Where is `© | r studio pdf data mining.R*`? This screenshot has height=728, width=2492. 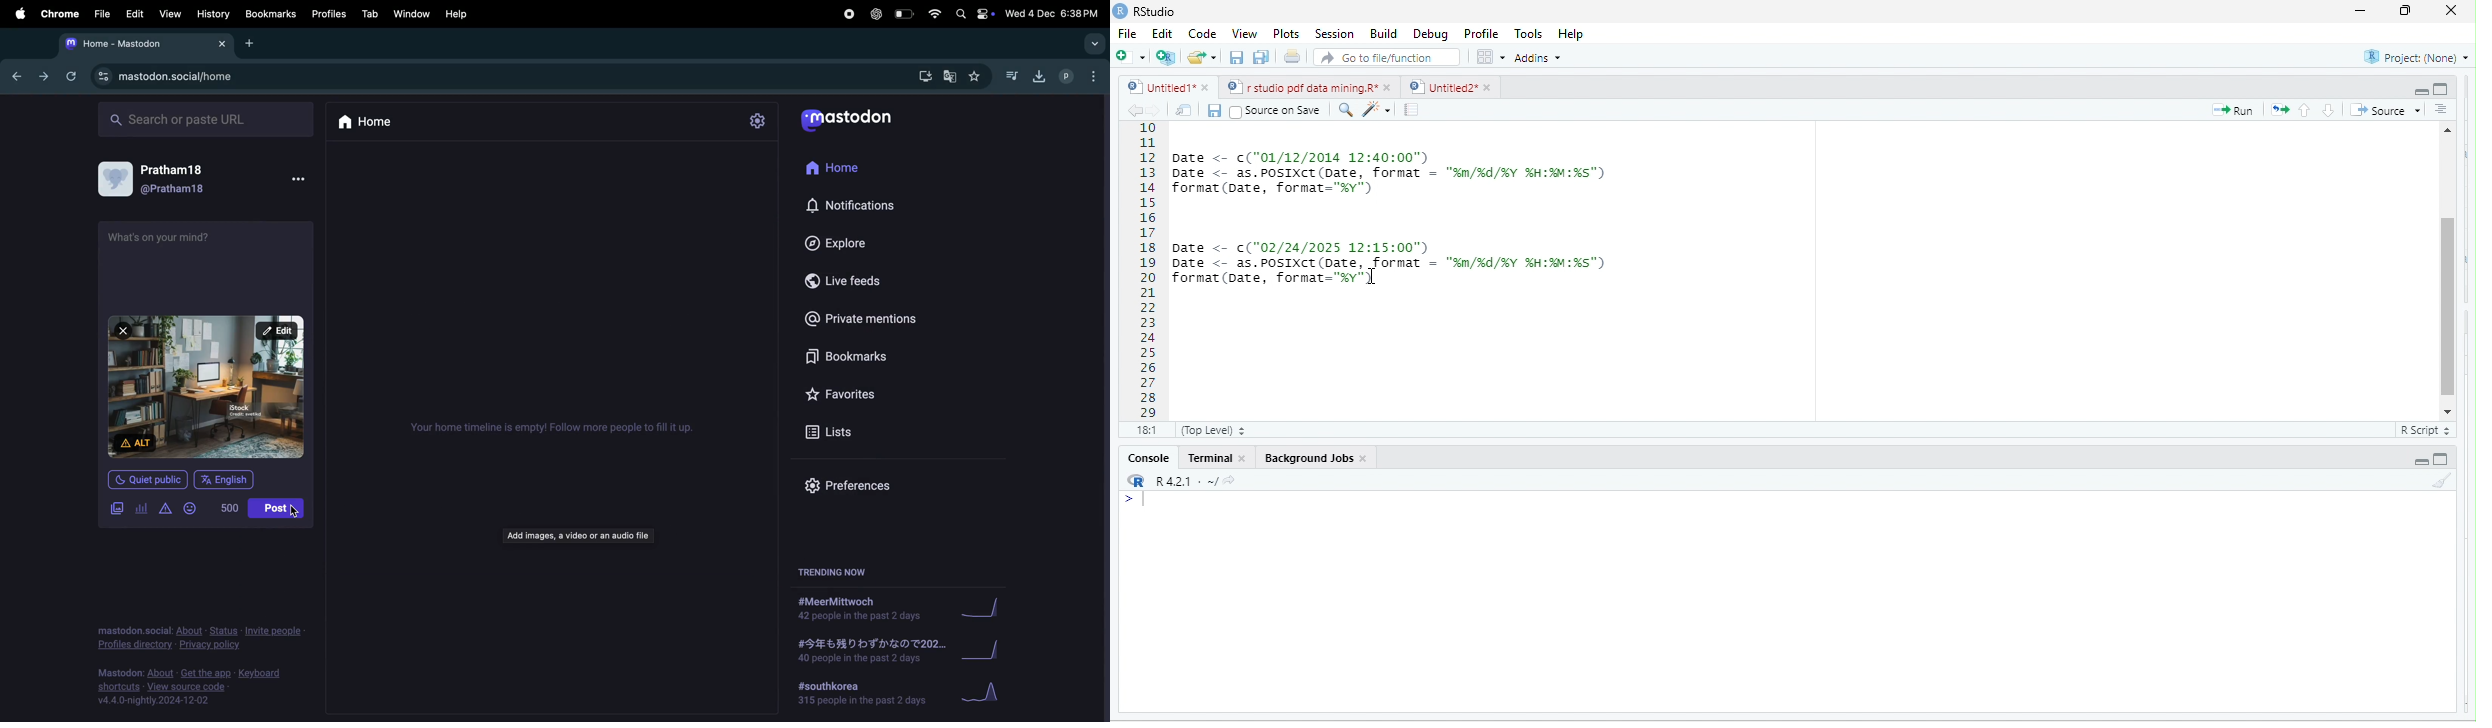
© | r studio pdf data mining.R* is located at coordinates (1303, 88).